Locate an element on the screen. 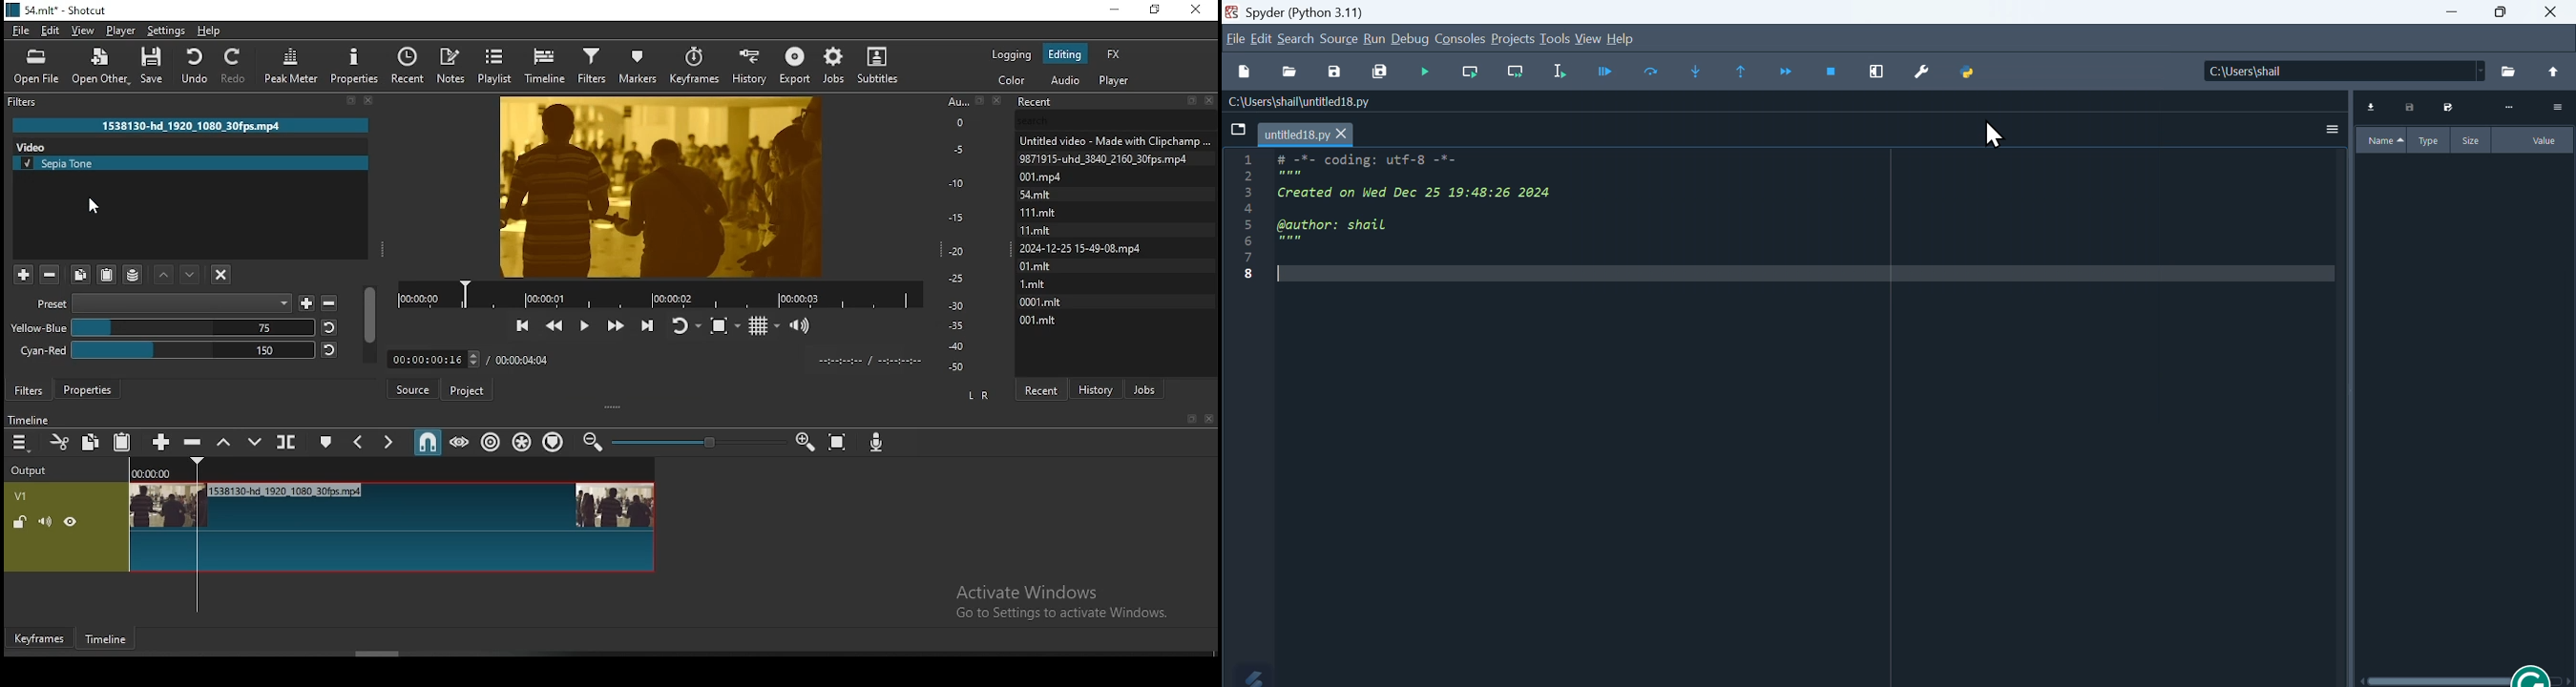 This screenshot has width=2576, height=700. Run until current function returns is located at coordinates (1740, 71).